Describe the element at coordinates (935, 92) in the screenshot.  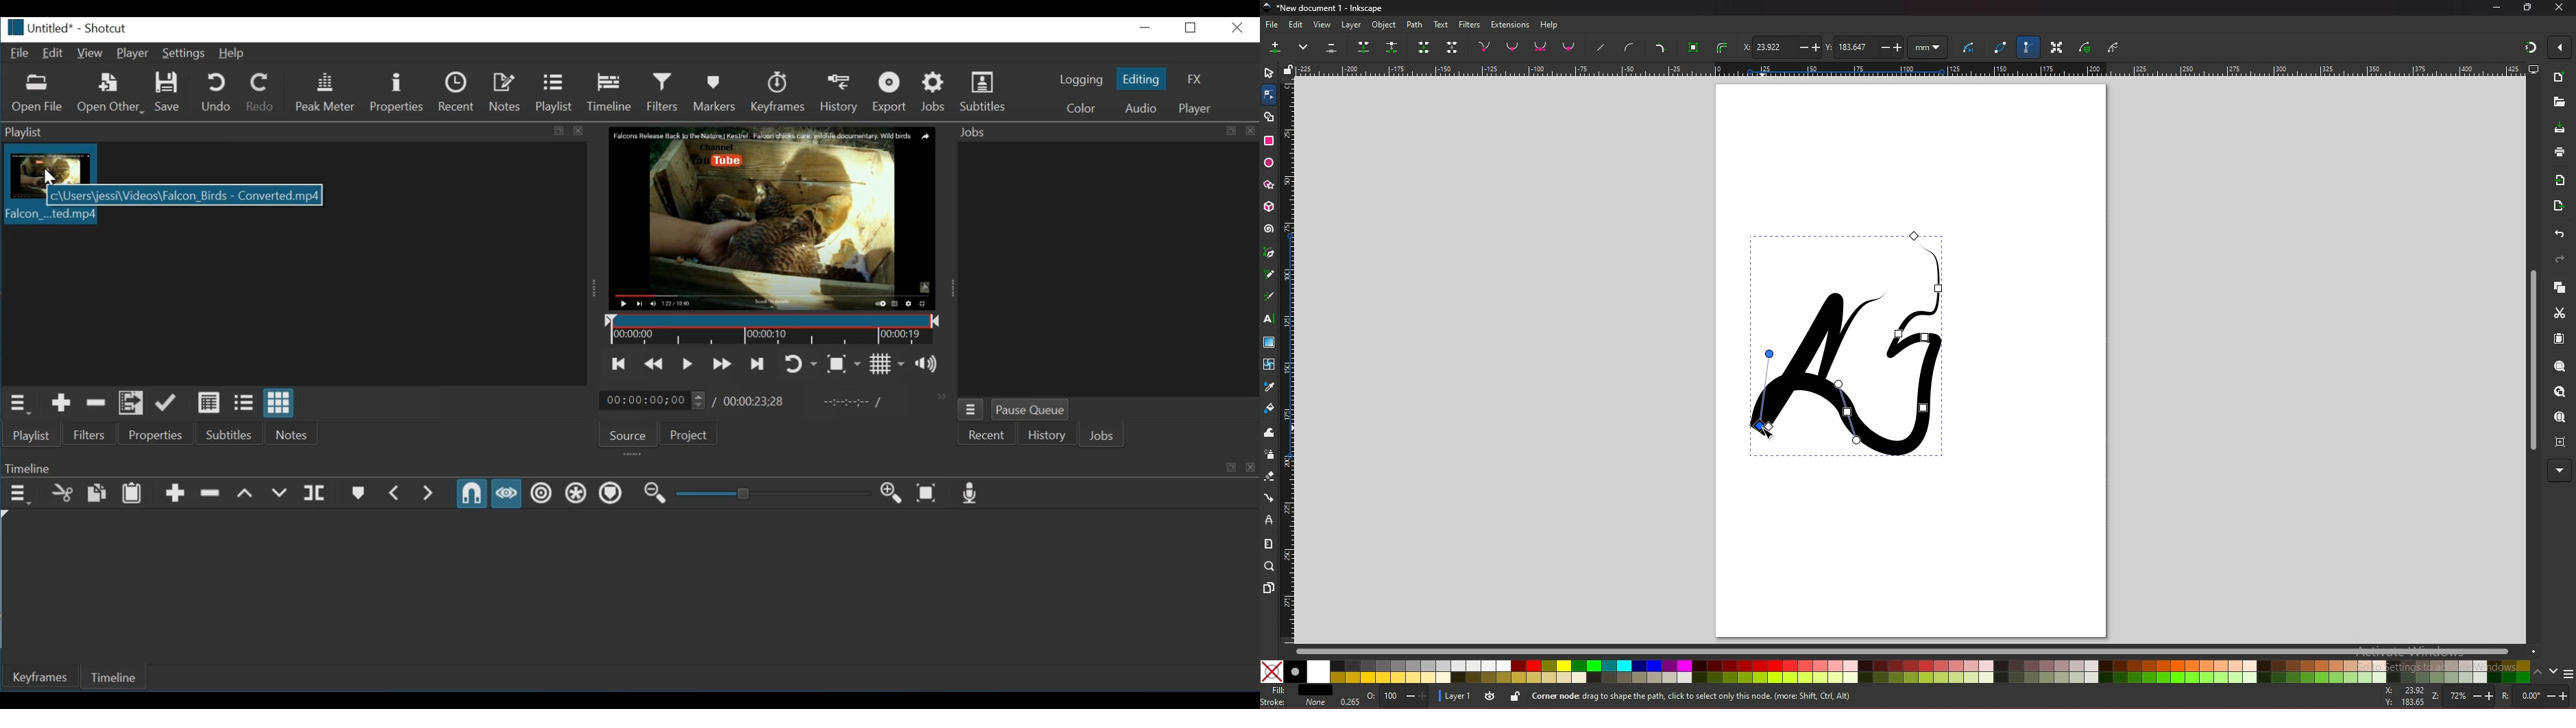
I see `Jobs` at that location.